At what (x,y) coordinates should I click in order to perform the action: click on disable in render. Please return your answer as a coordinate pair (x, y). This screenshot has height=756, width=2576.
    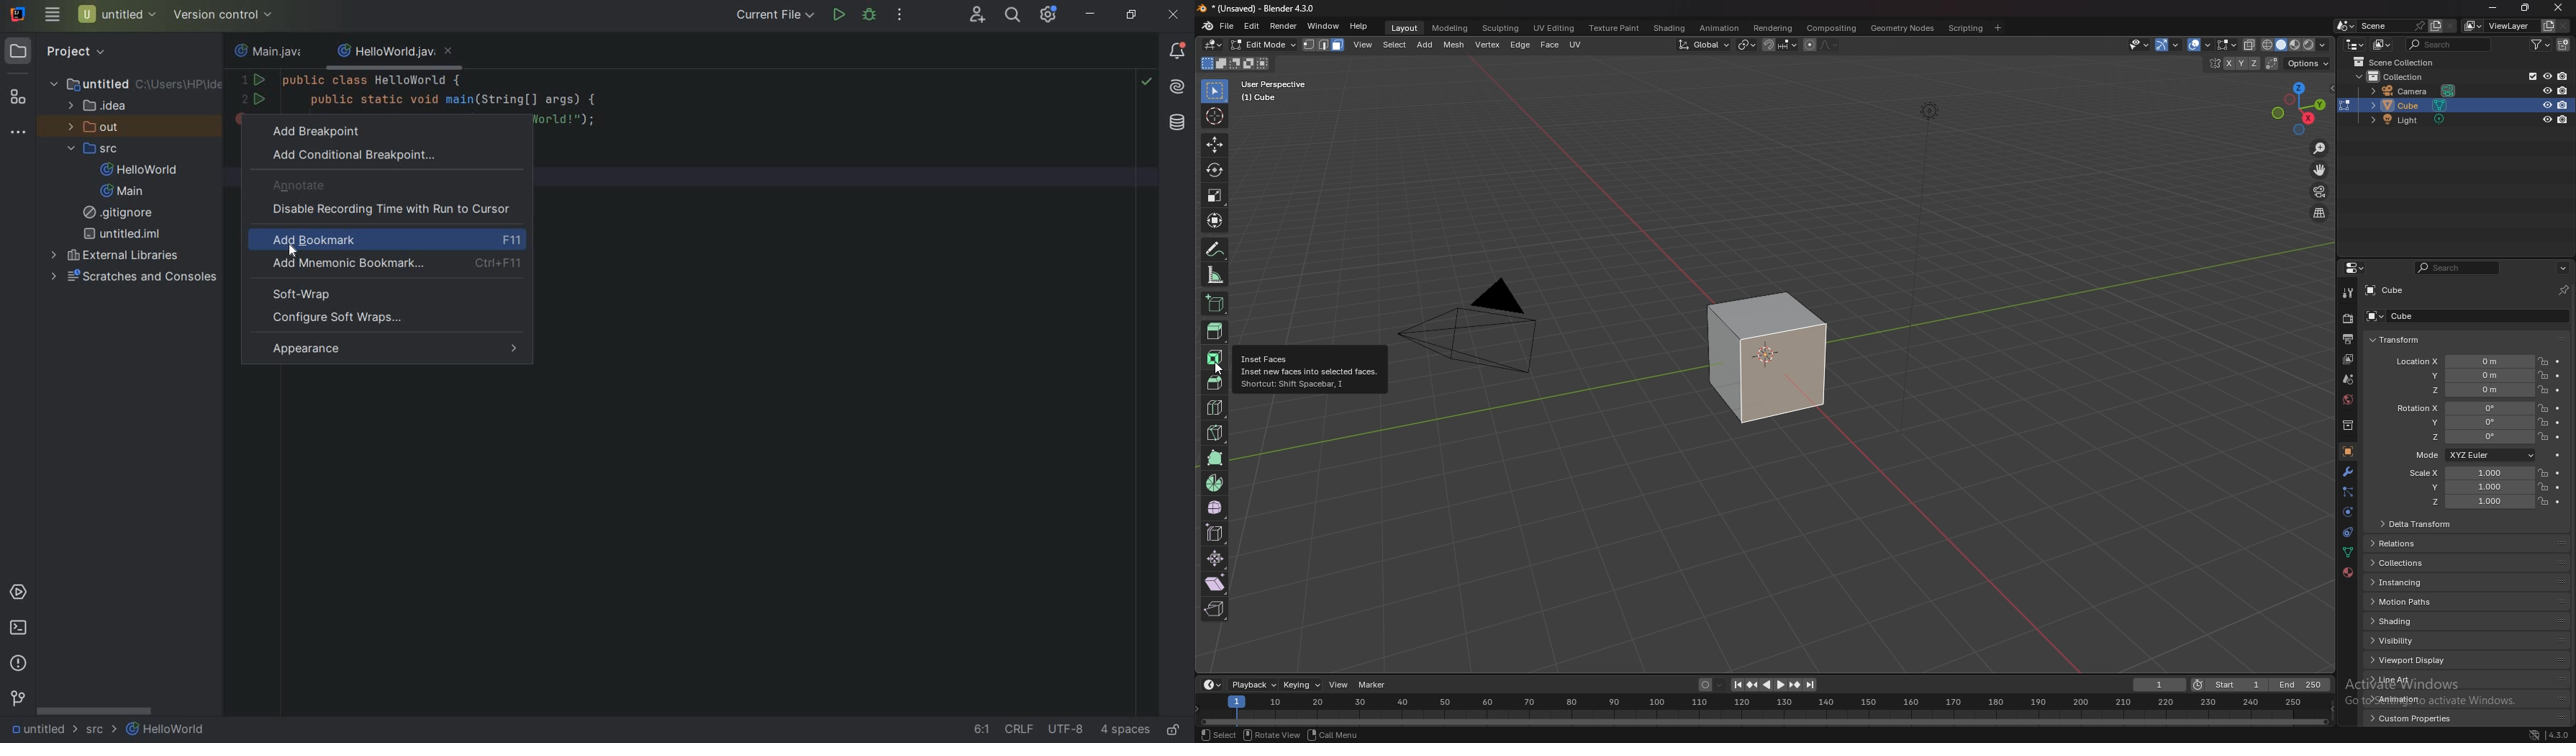
    Looking at the image, I should click on (2564, 120).